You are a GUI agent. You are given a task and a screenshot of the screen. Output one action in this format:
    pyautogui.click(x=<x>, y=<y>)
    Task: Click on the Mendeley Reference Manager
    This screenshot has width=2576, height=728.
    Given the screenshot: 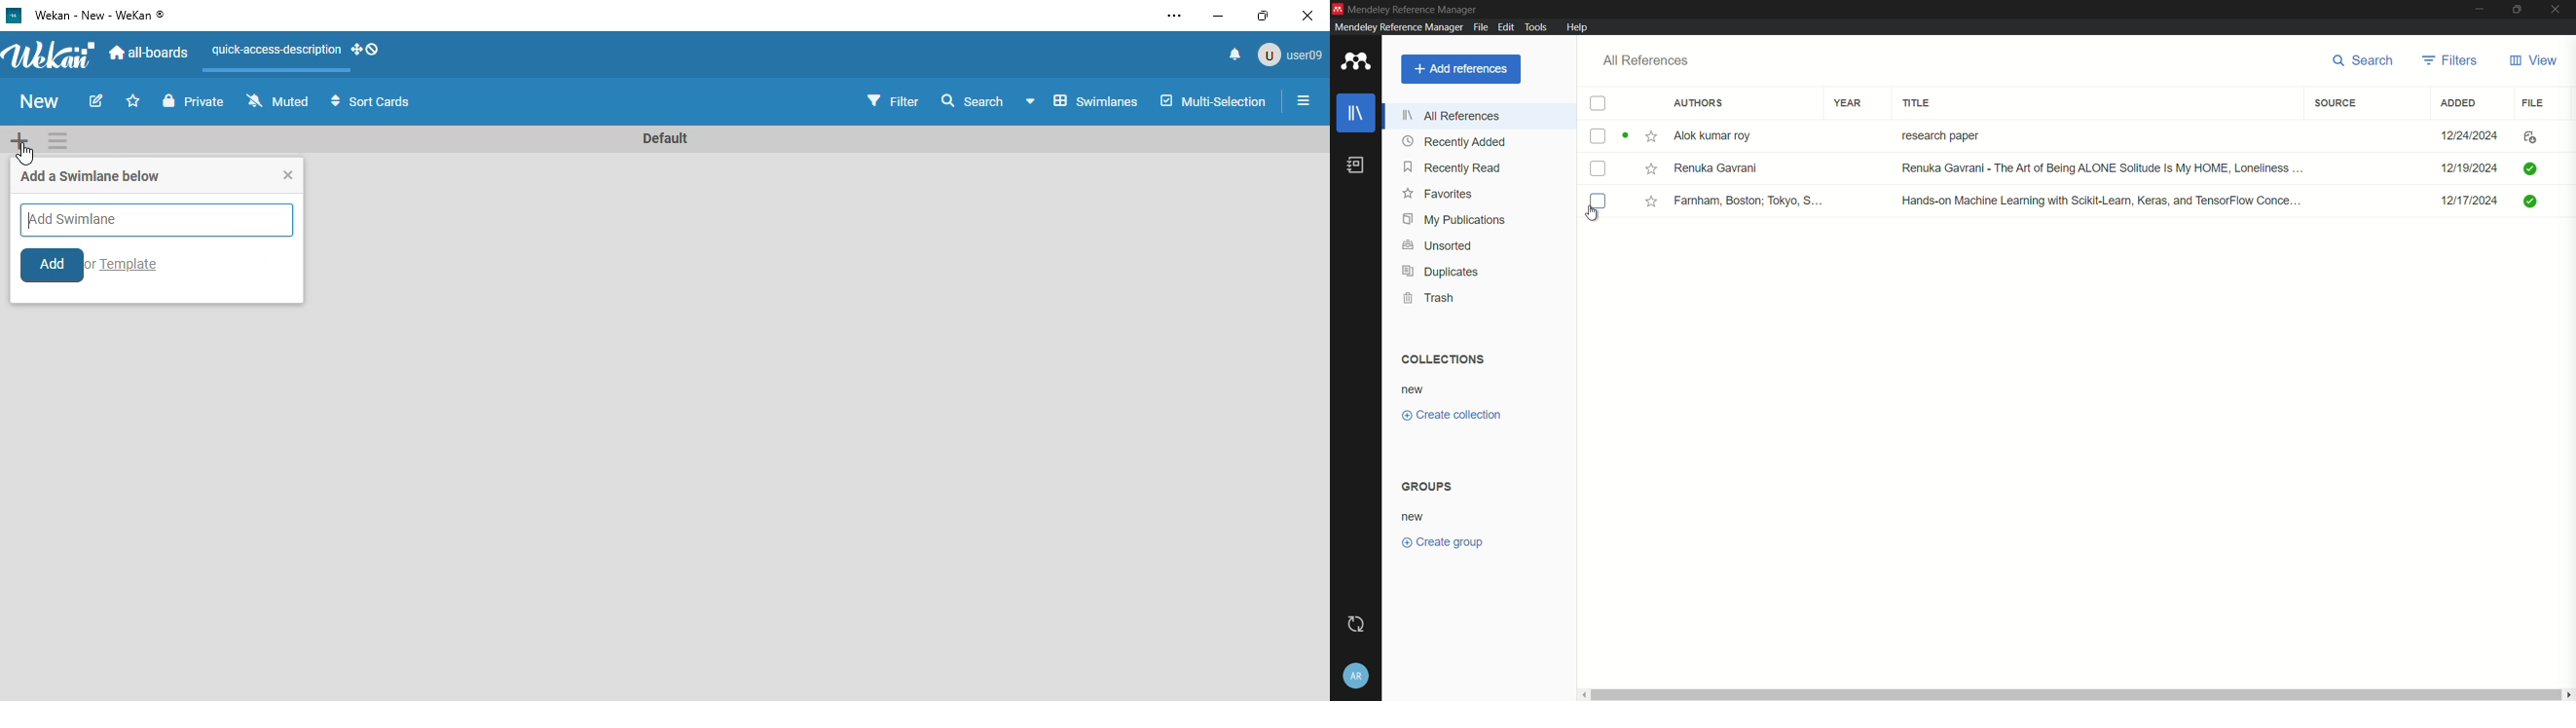 What is the action you would take?
    pyautogui.click(x=1396, y=27)
    